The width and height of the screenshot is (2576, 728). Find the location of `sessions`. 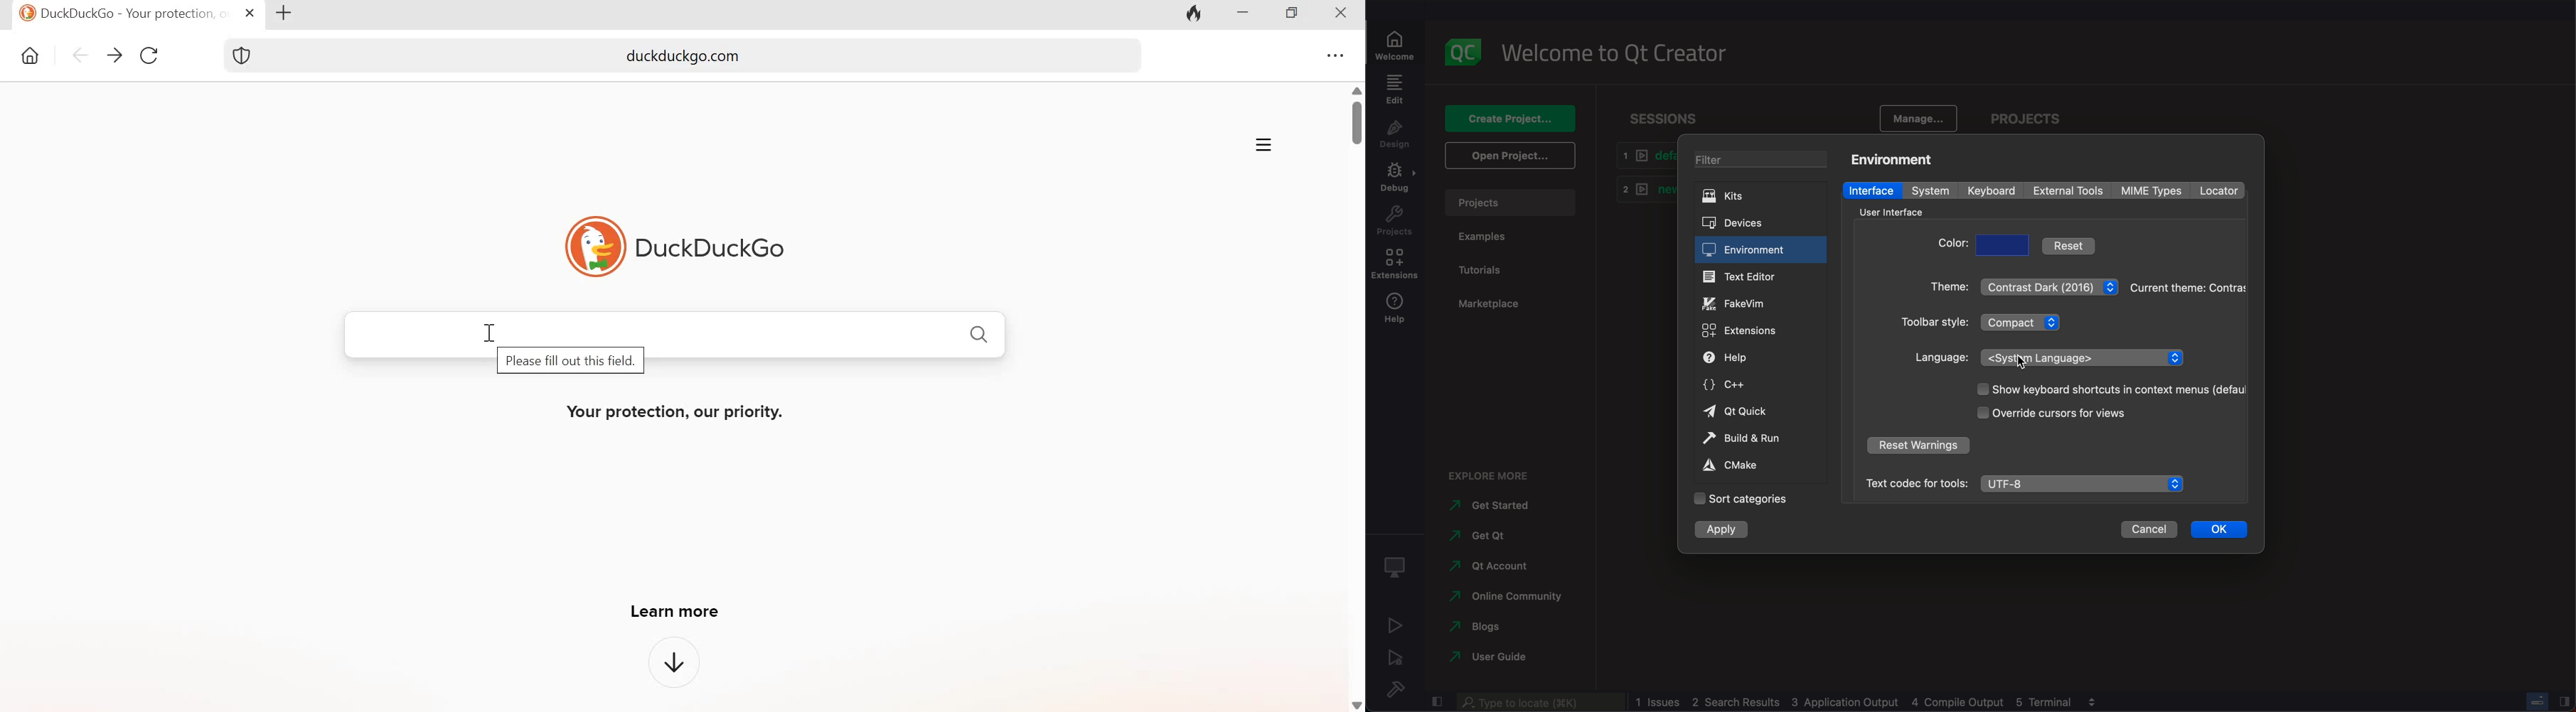

sessions is located at coordinates (1676, 116).